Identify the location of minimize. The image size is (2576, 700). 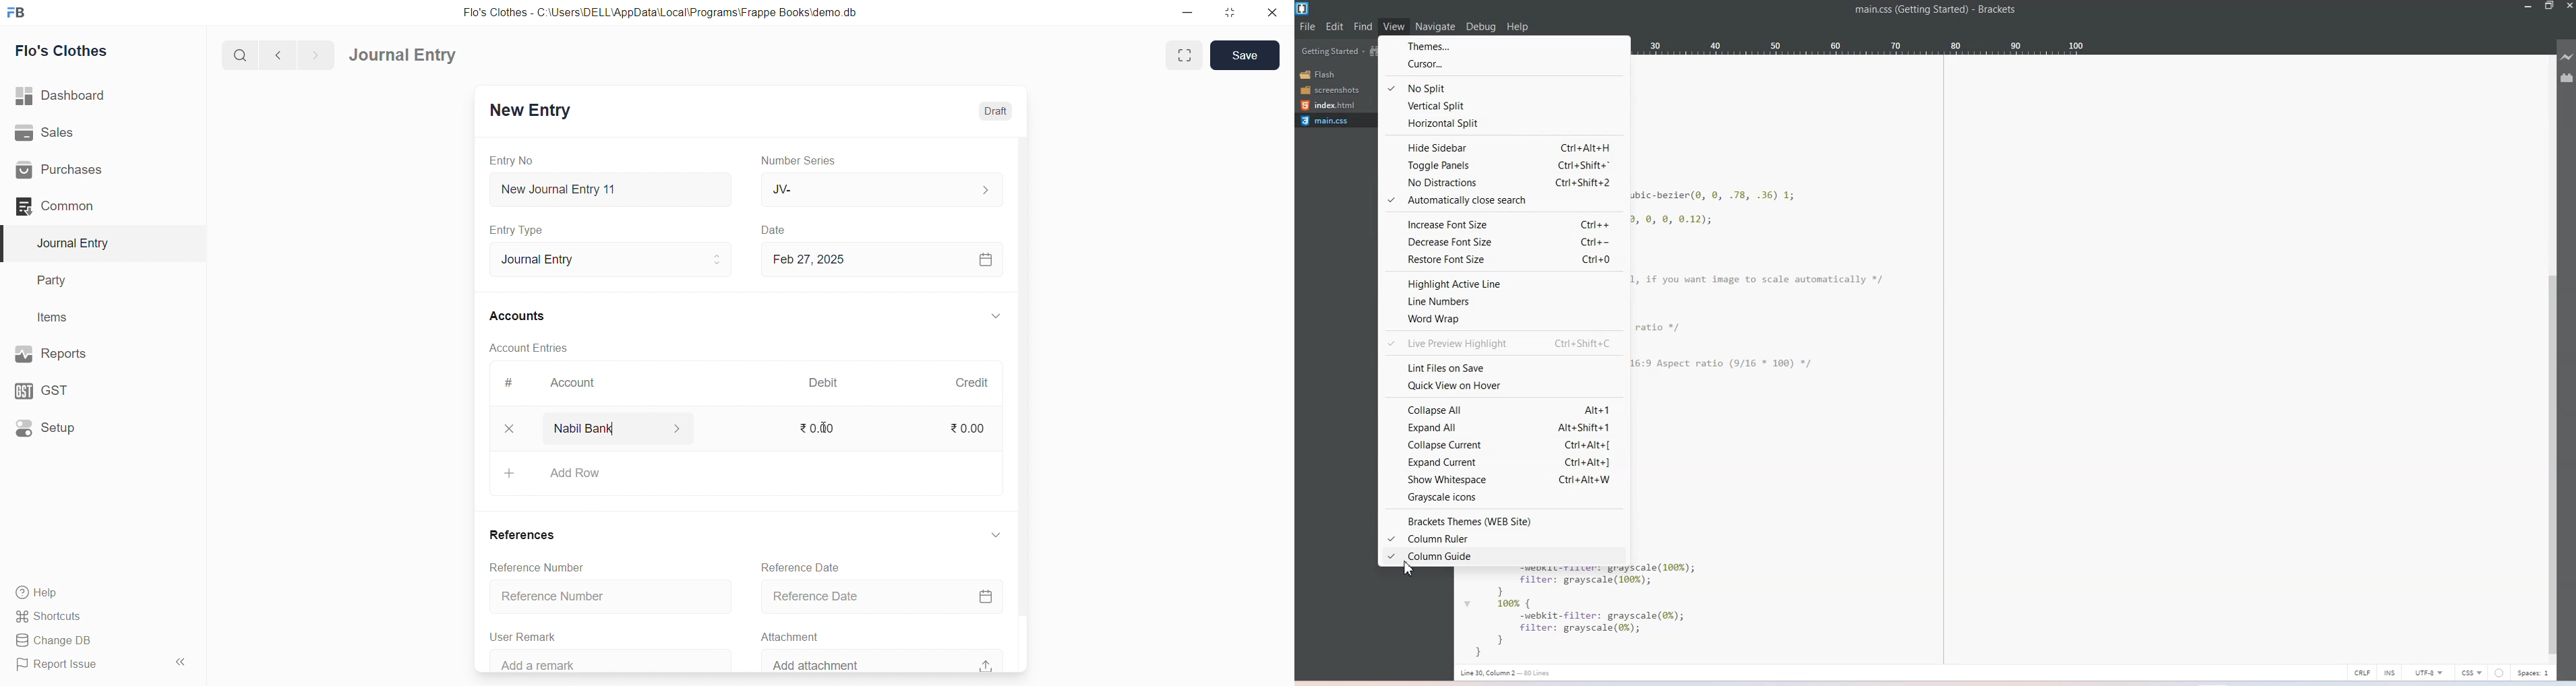
(1185, 11).